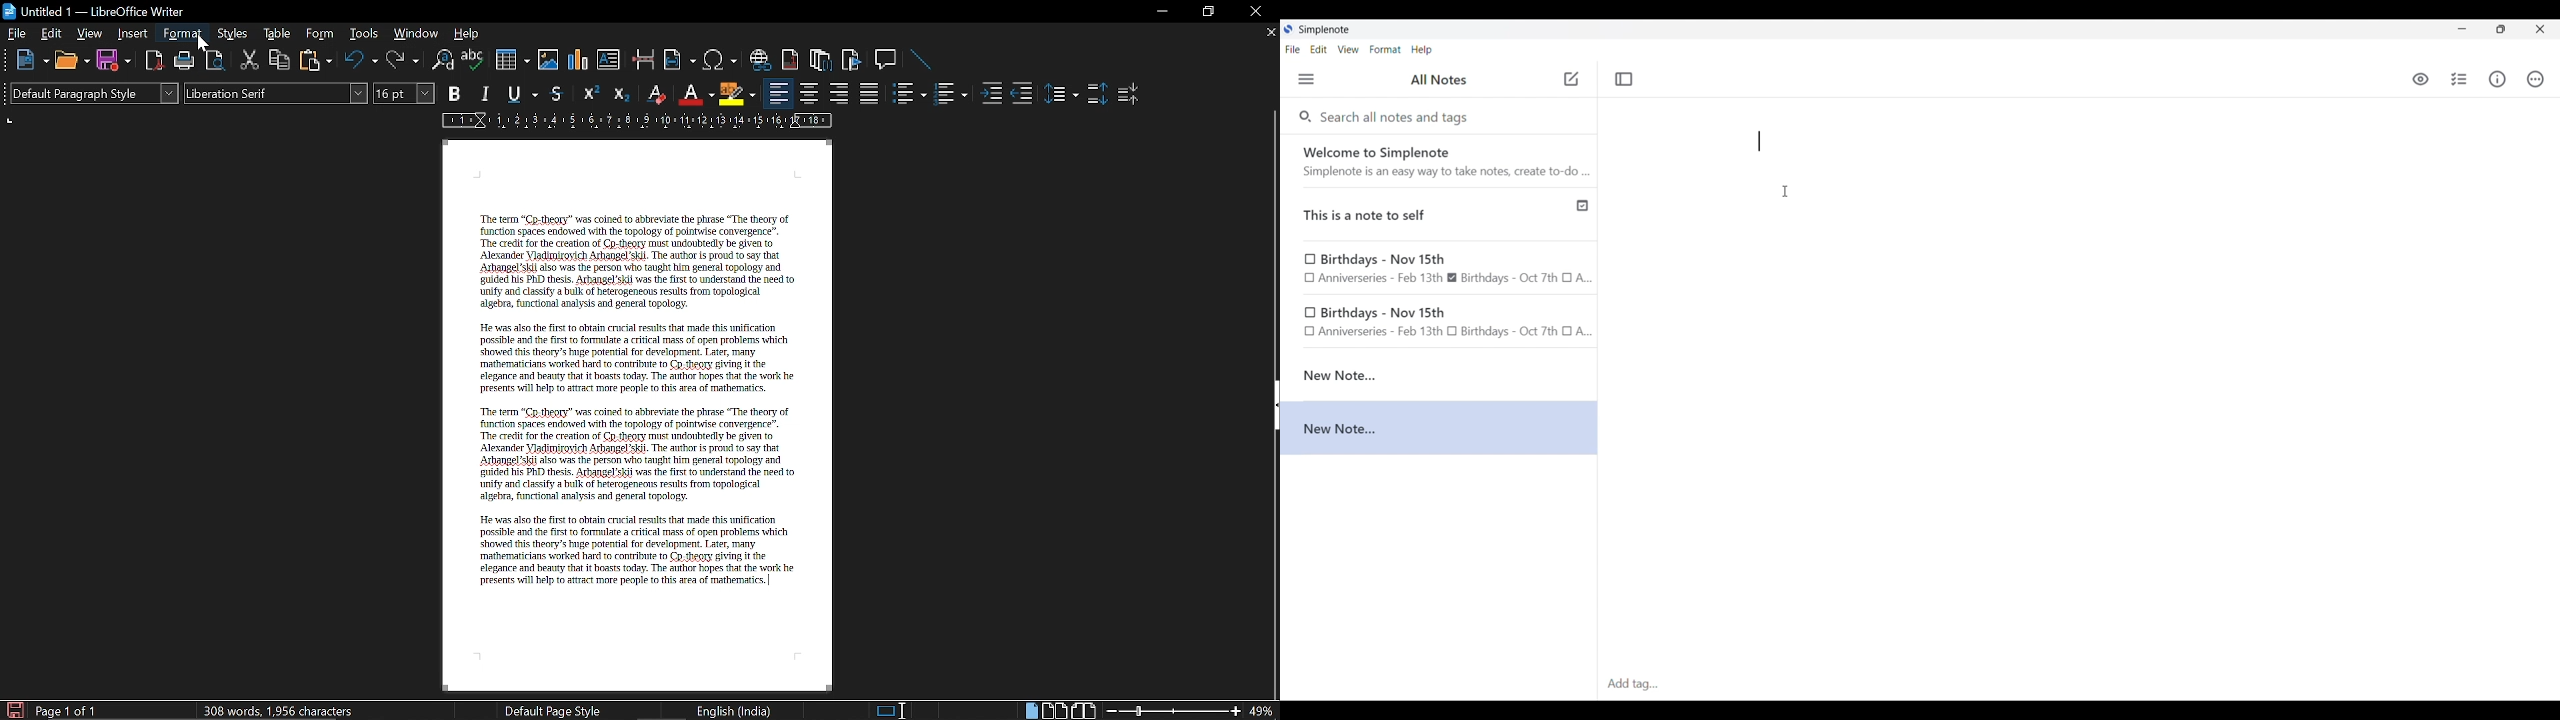  What do you see at coordinates (550, 60) in the screenshot?
I see `Insert Image` at bounding box center [550, 60].